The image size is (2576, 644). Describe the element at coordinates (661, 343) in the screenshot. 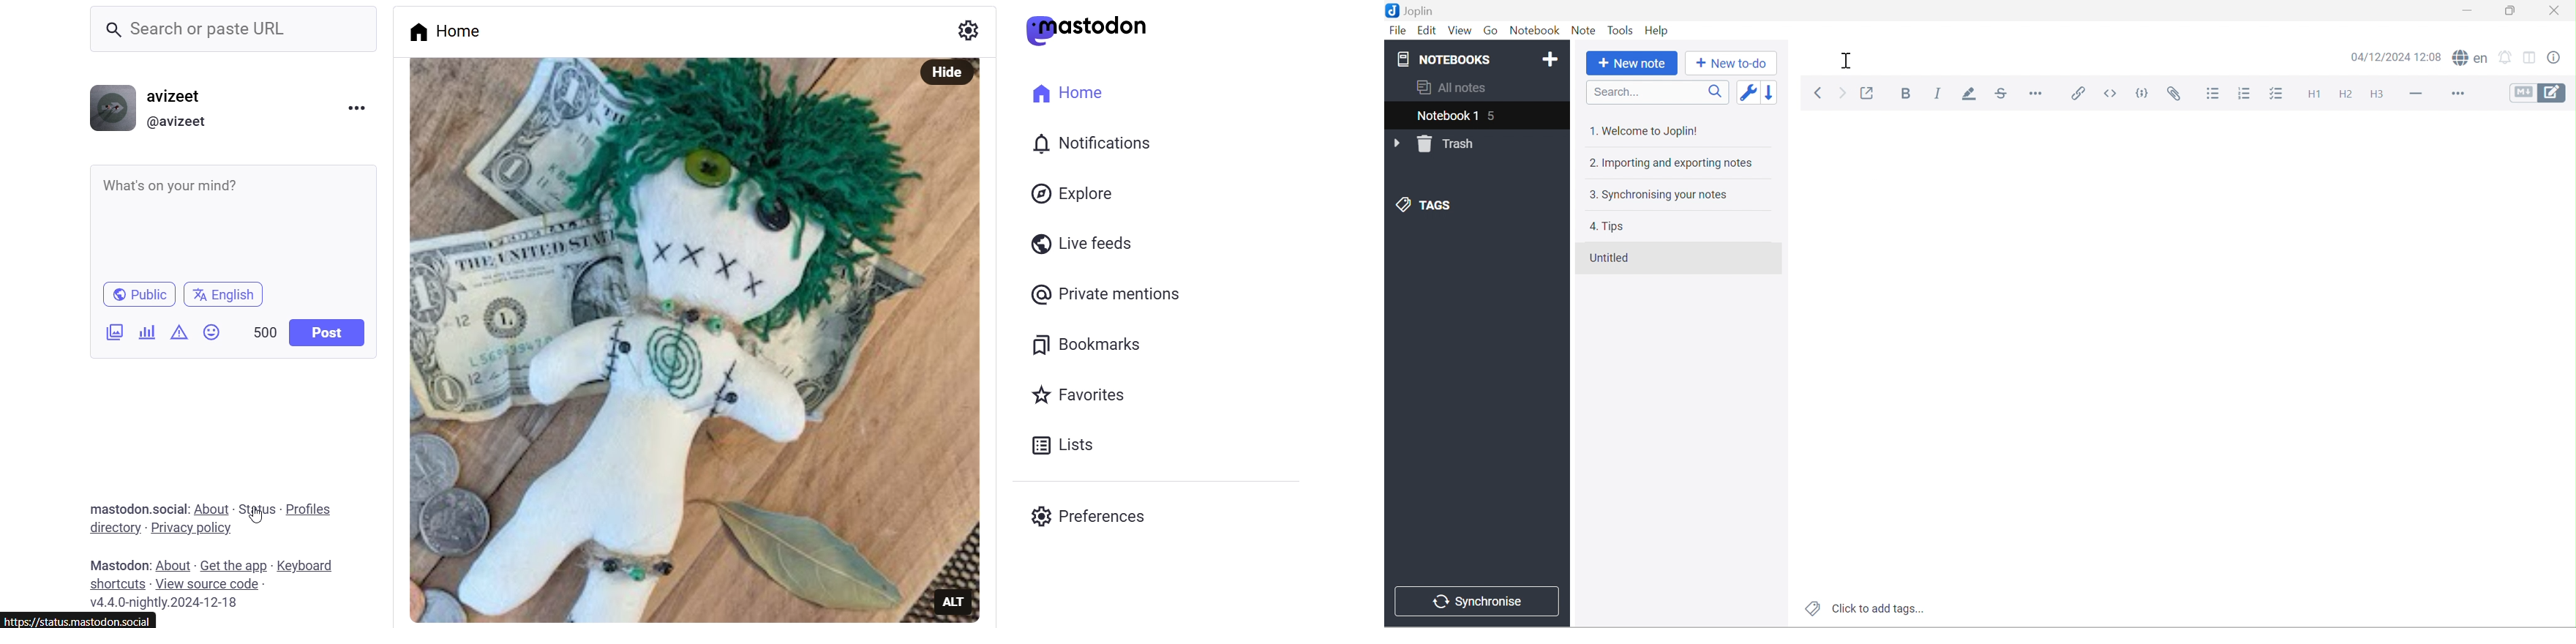

I see `post picture` at that location.